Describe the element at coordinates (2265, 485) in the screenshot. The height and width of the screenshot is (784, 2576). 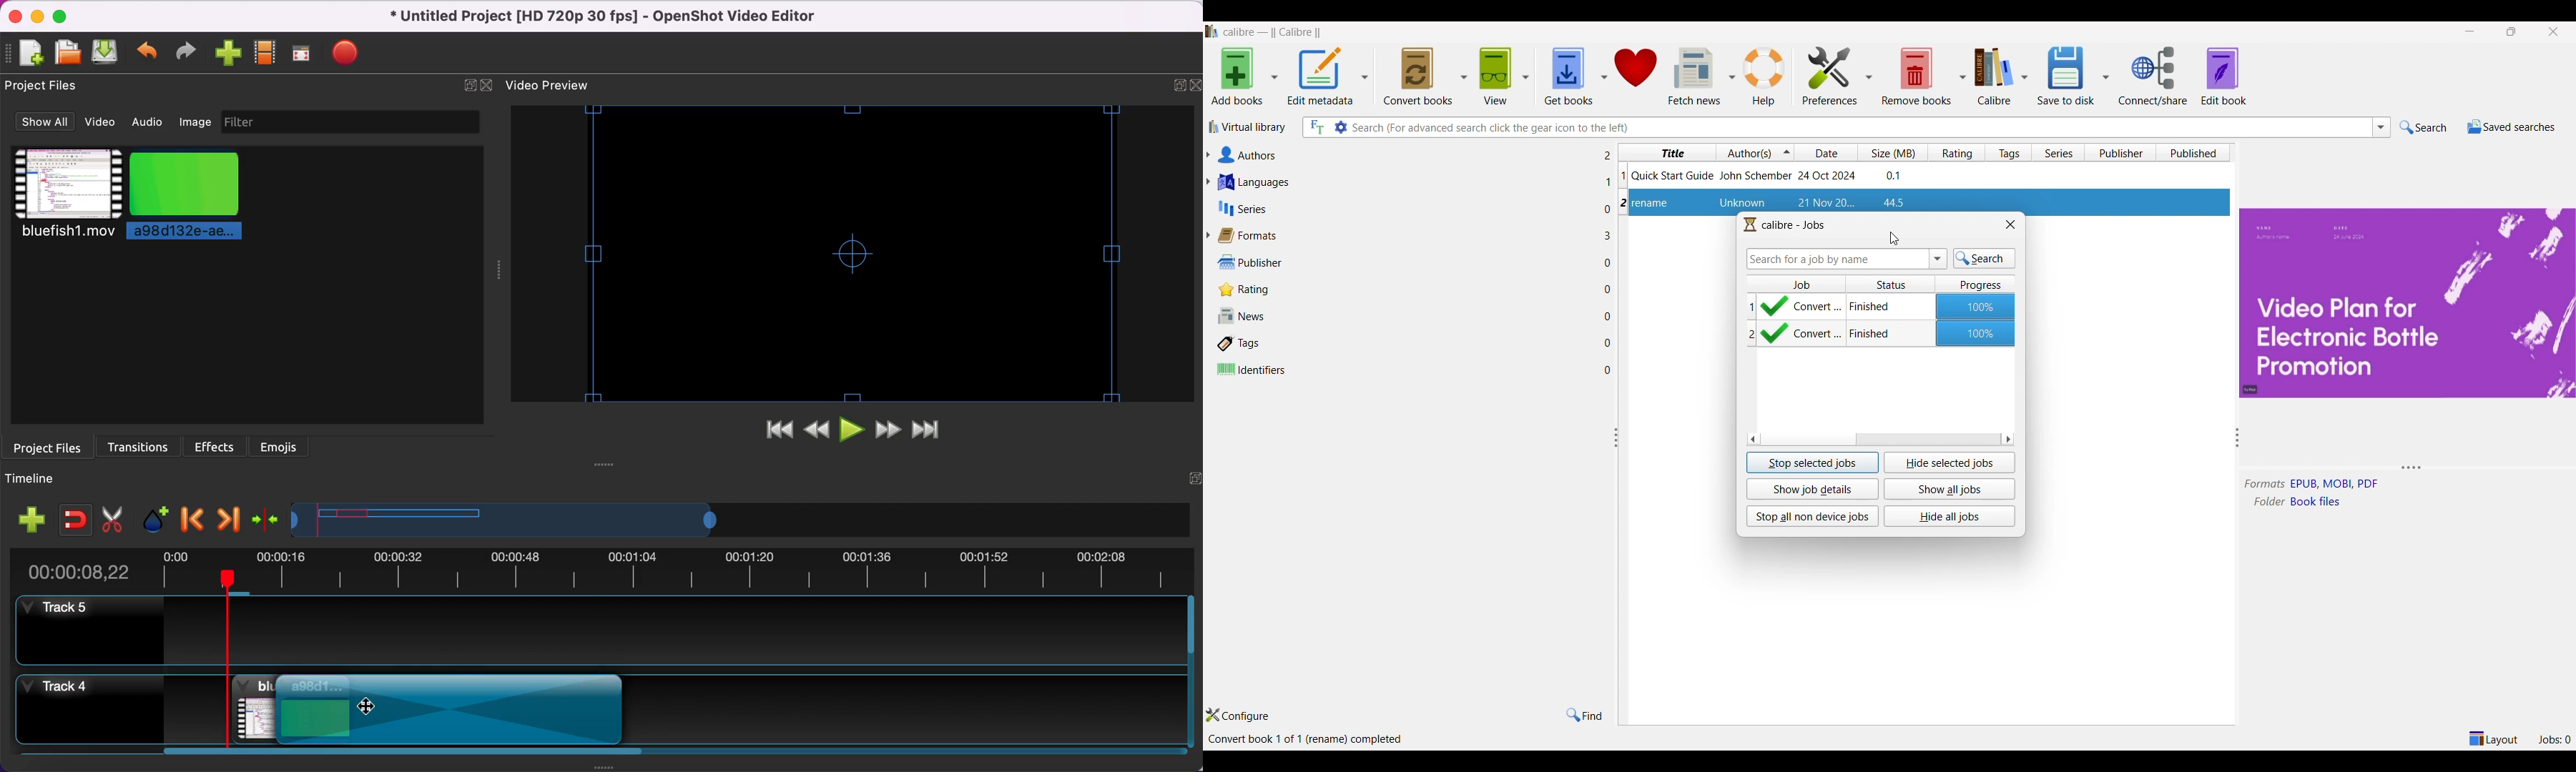
I see `formats` at that location.